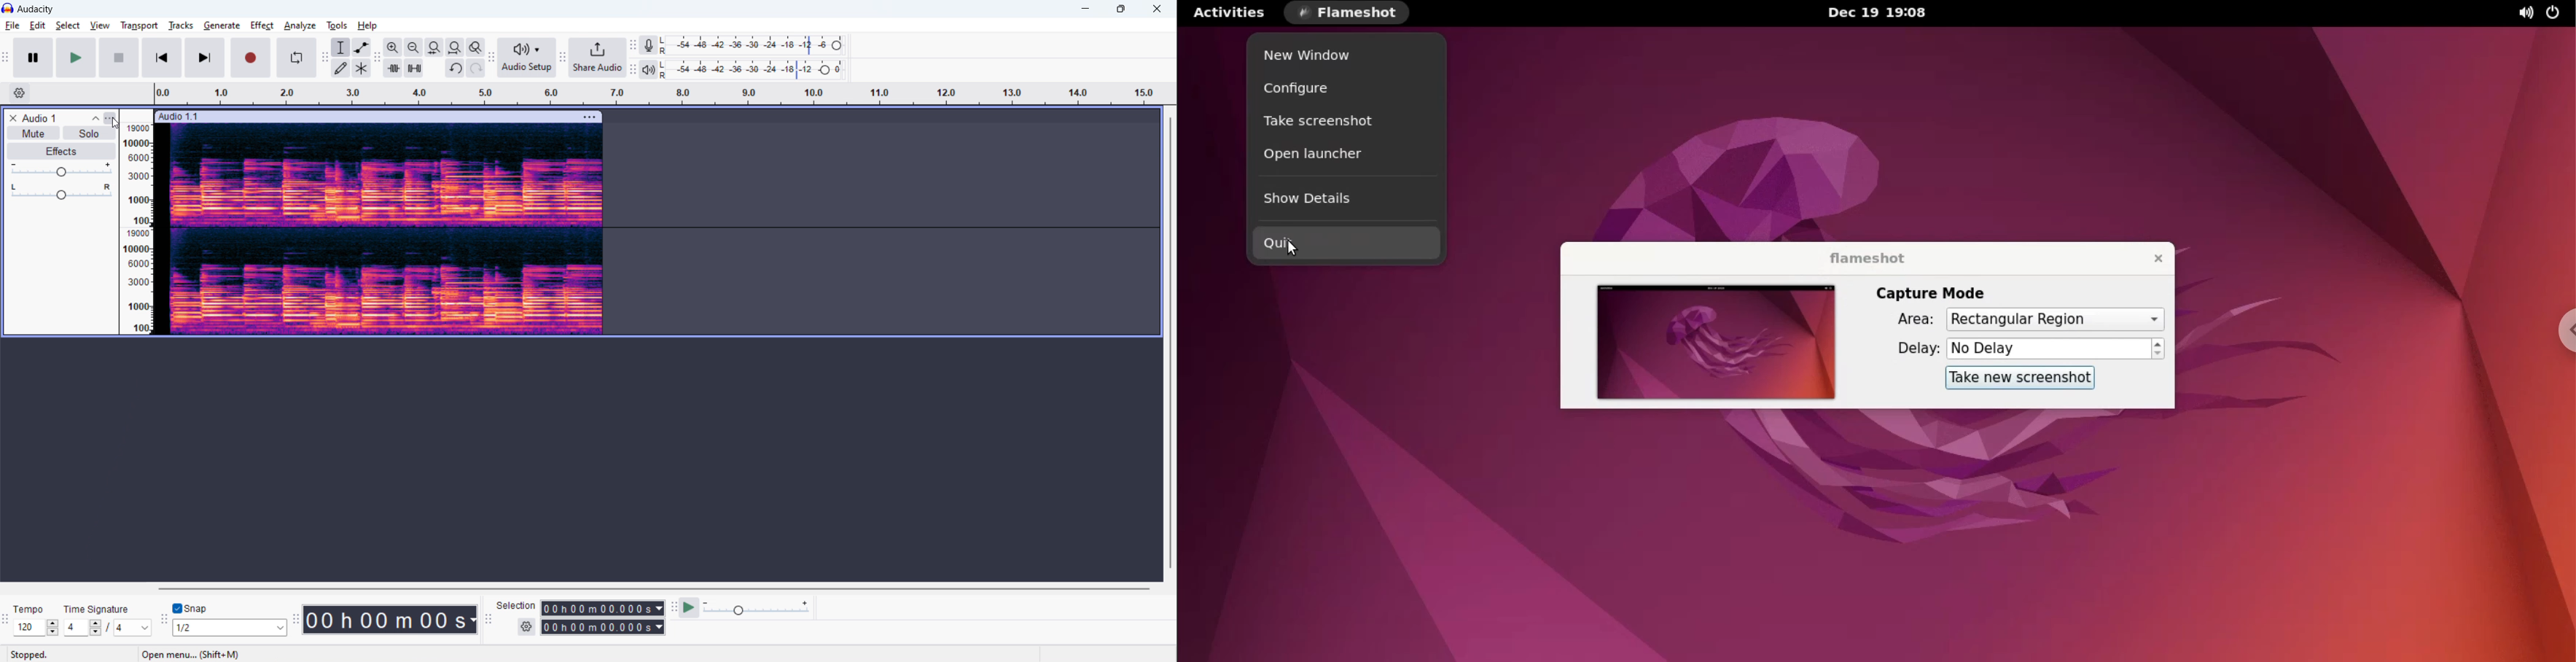 The height and width of the screenshot is (672, 2576). What do you see at coordinates (30, 611) in the screenshot?
I see `tempo` at bounding box center [30, 611].